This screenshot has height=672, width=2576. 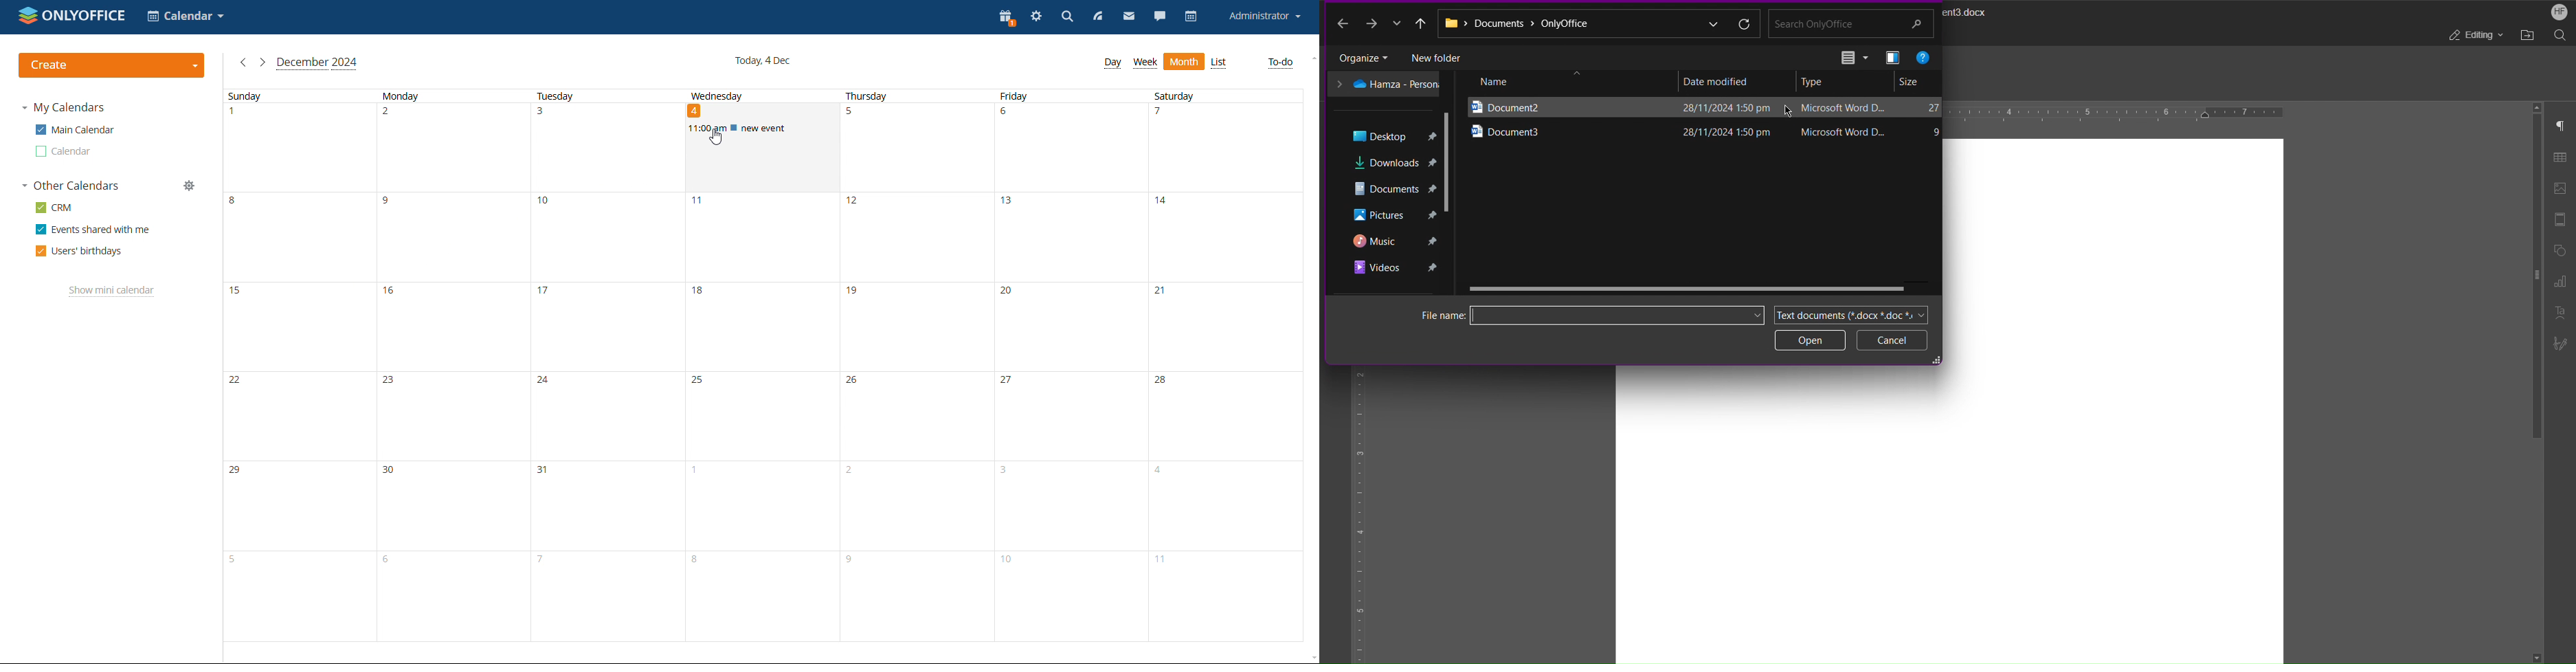 I want to click on other calendars, so click(x=71, y=186).